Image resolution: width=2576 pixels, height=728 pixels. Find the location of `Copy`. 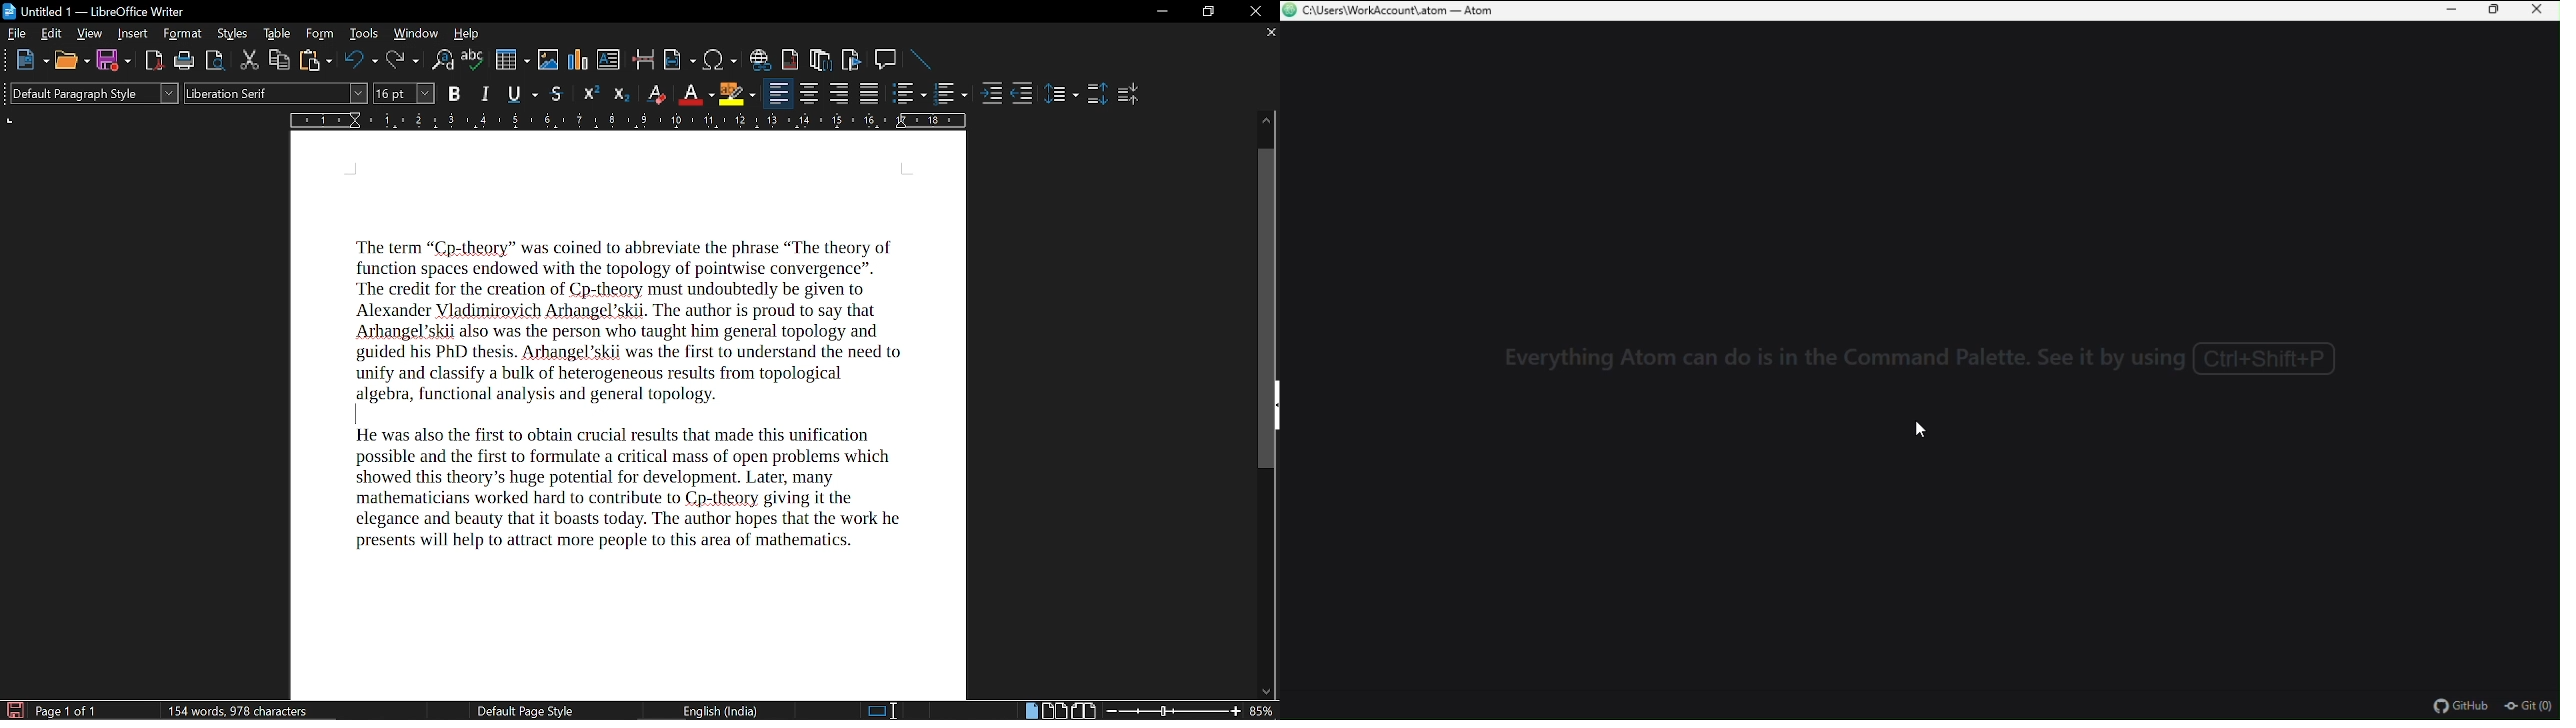

Copy is located at coordinates (280, 60).